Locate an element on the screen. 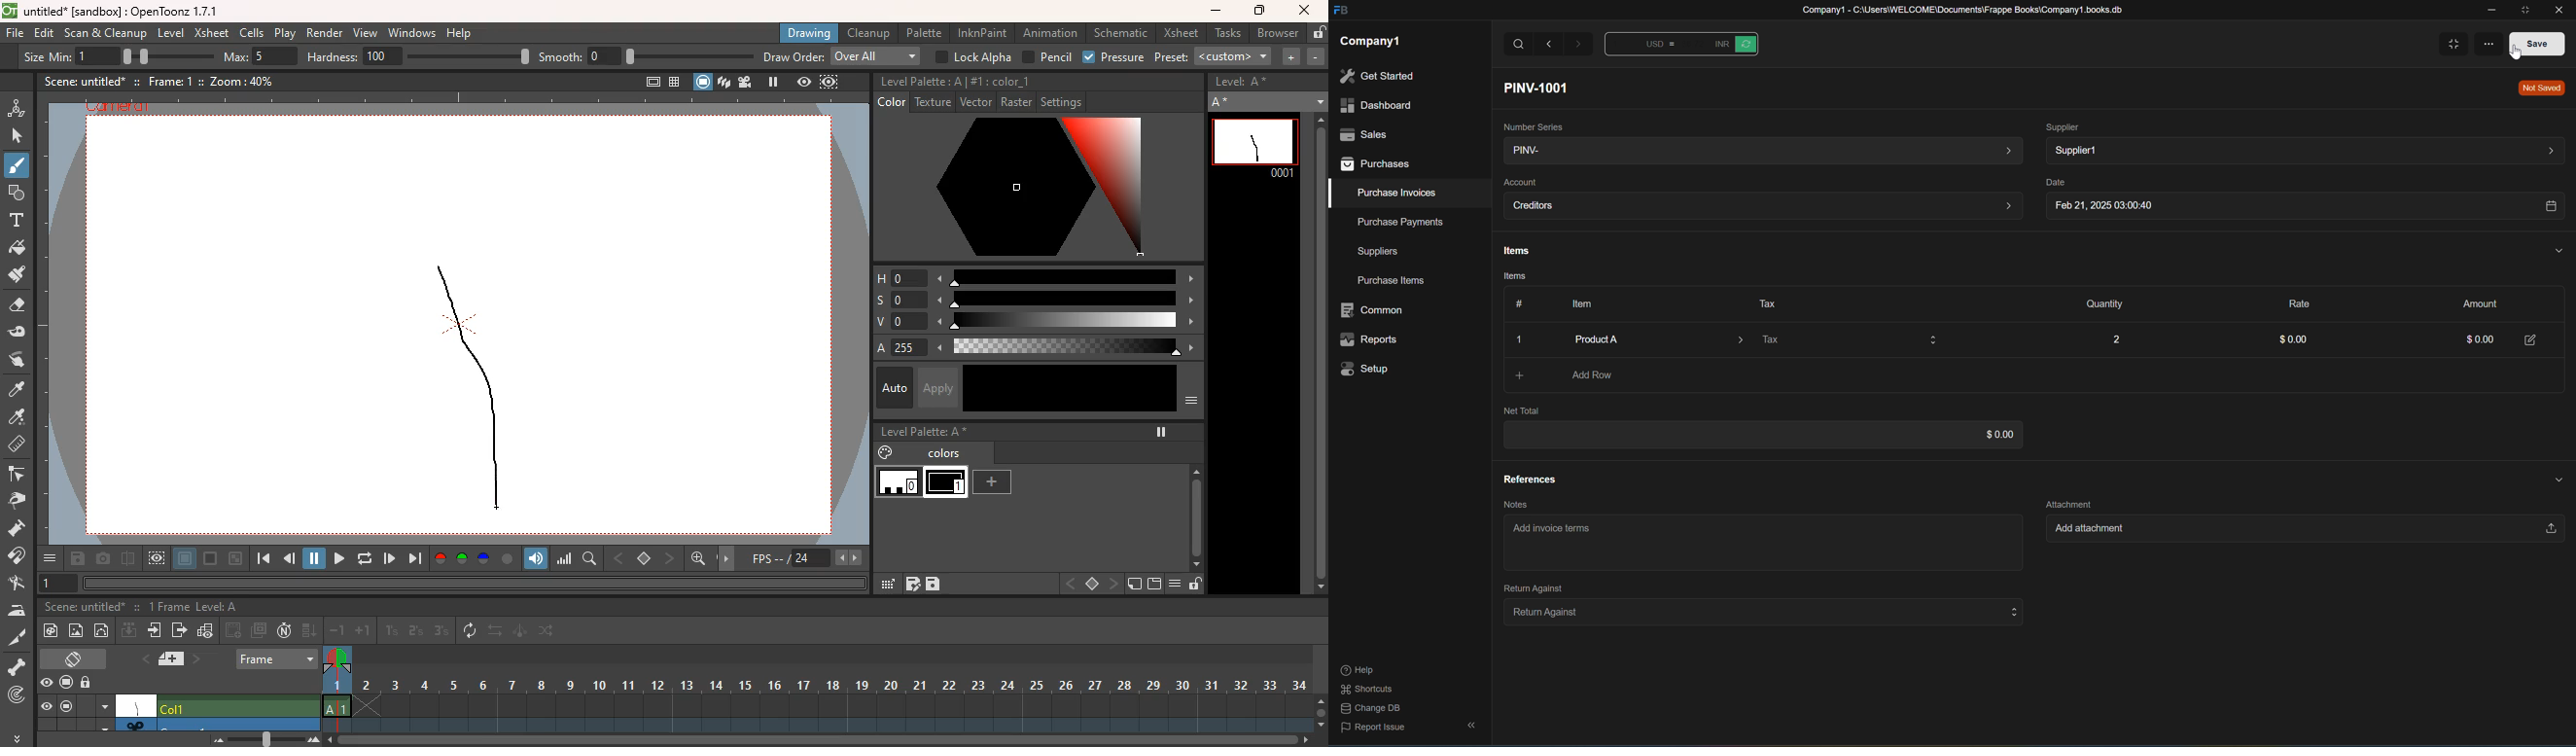  eye is located at coordinates (48, 684).